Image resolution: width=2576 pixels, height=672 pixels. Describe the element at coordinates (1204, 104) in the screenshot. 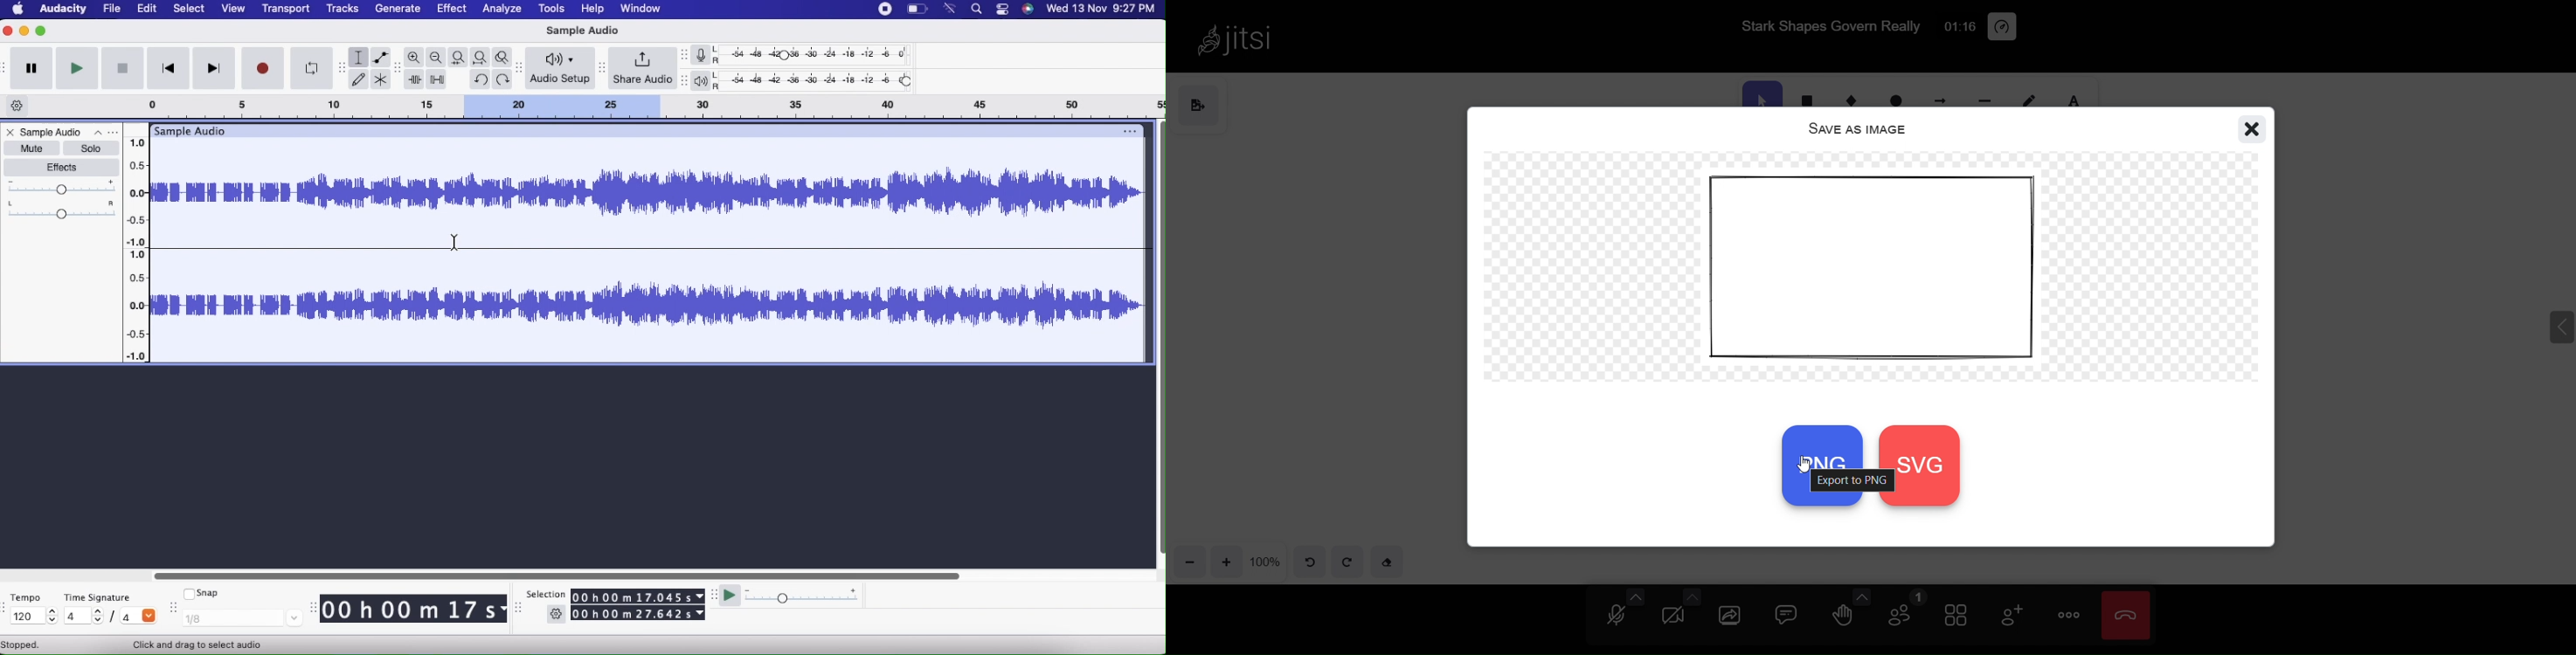

I see `save as image` at that location.